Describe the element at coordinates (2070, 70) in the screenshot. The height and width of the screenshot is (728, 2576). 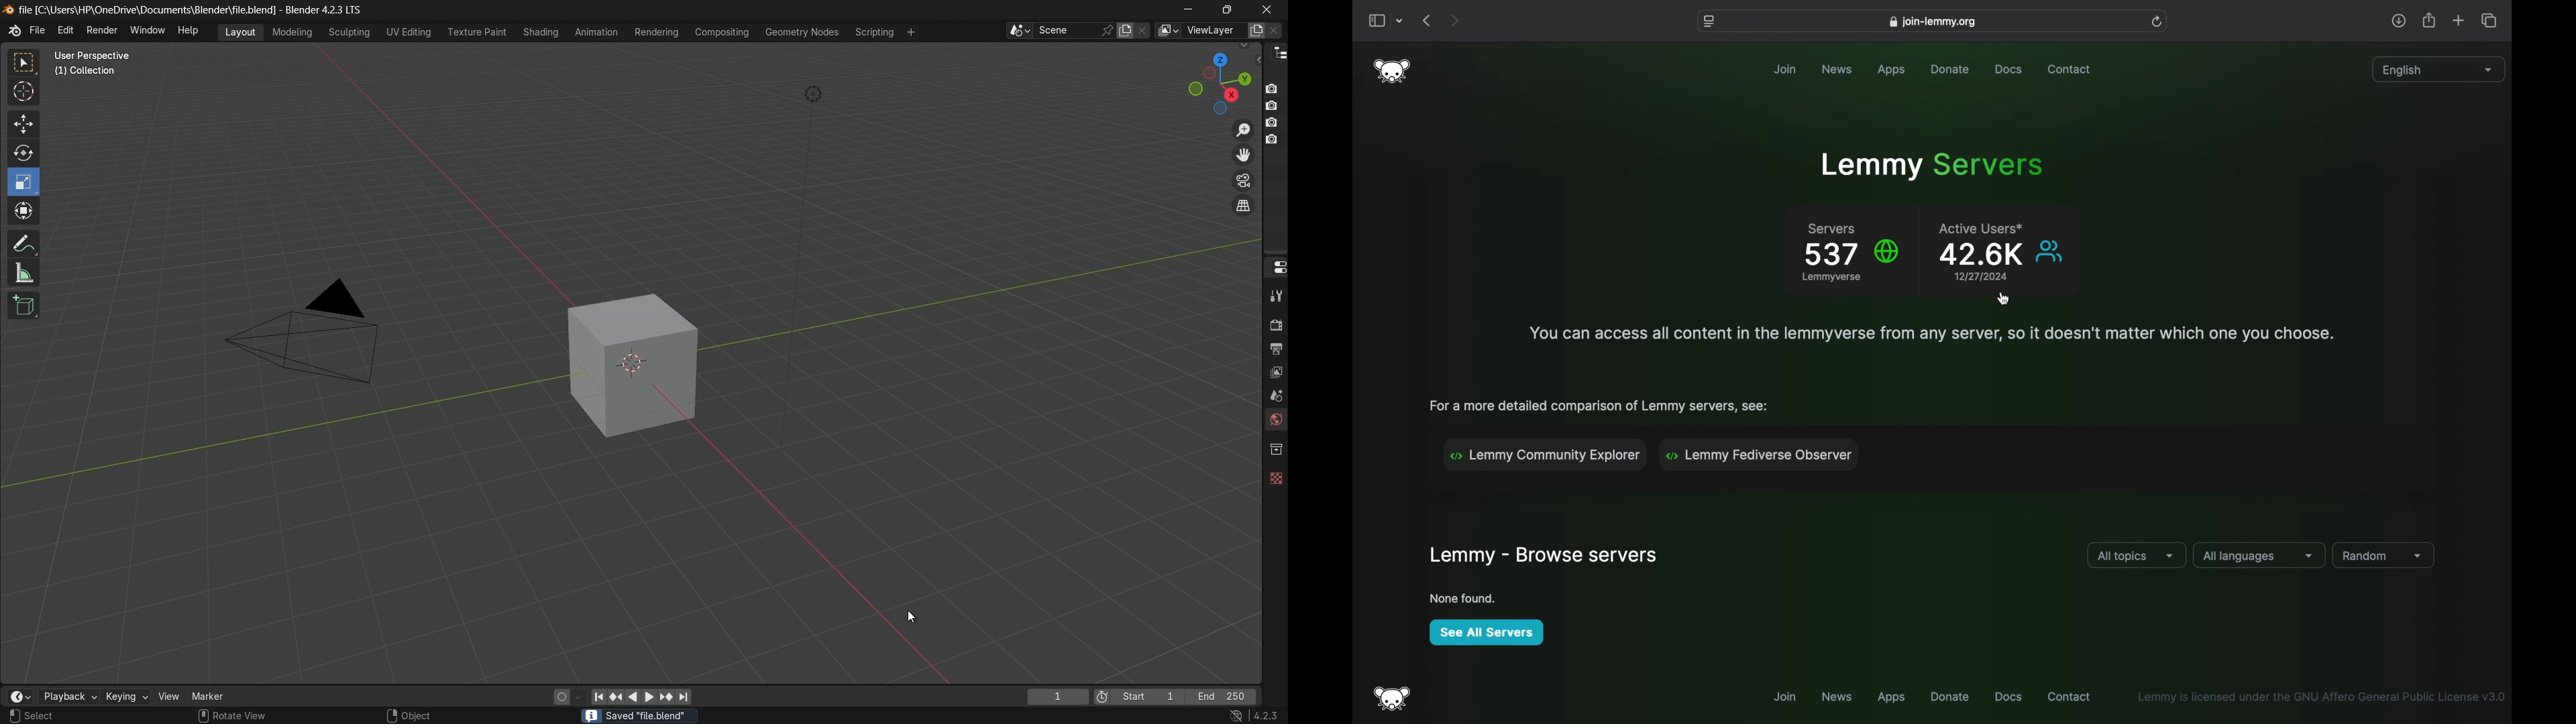
I see `contact` at that location.